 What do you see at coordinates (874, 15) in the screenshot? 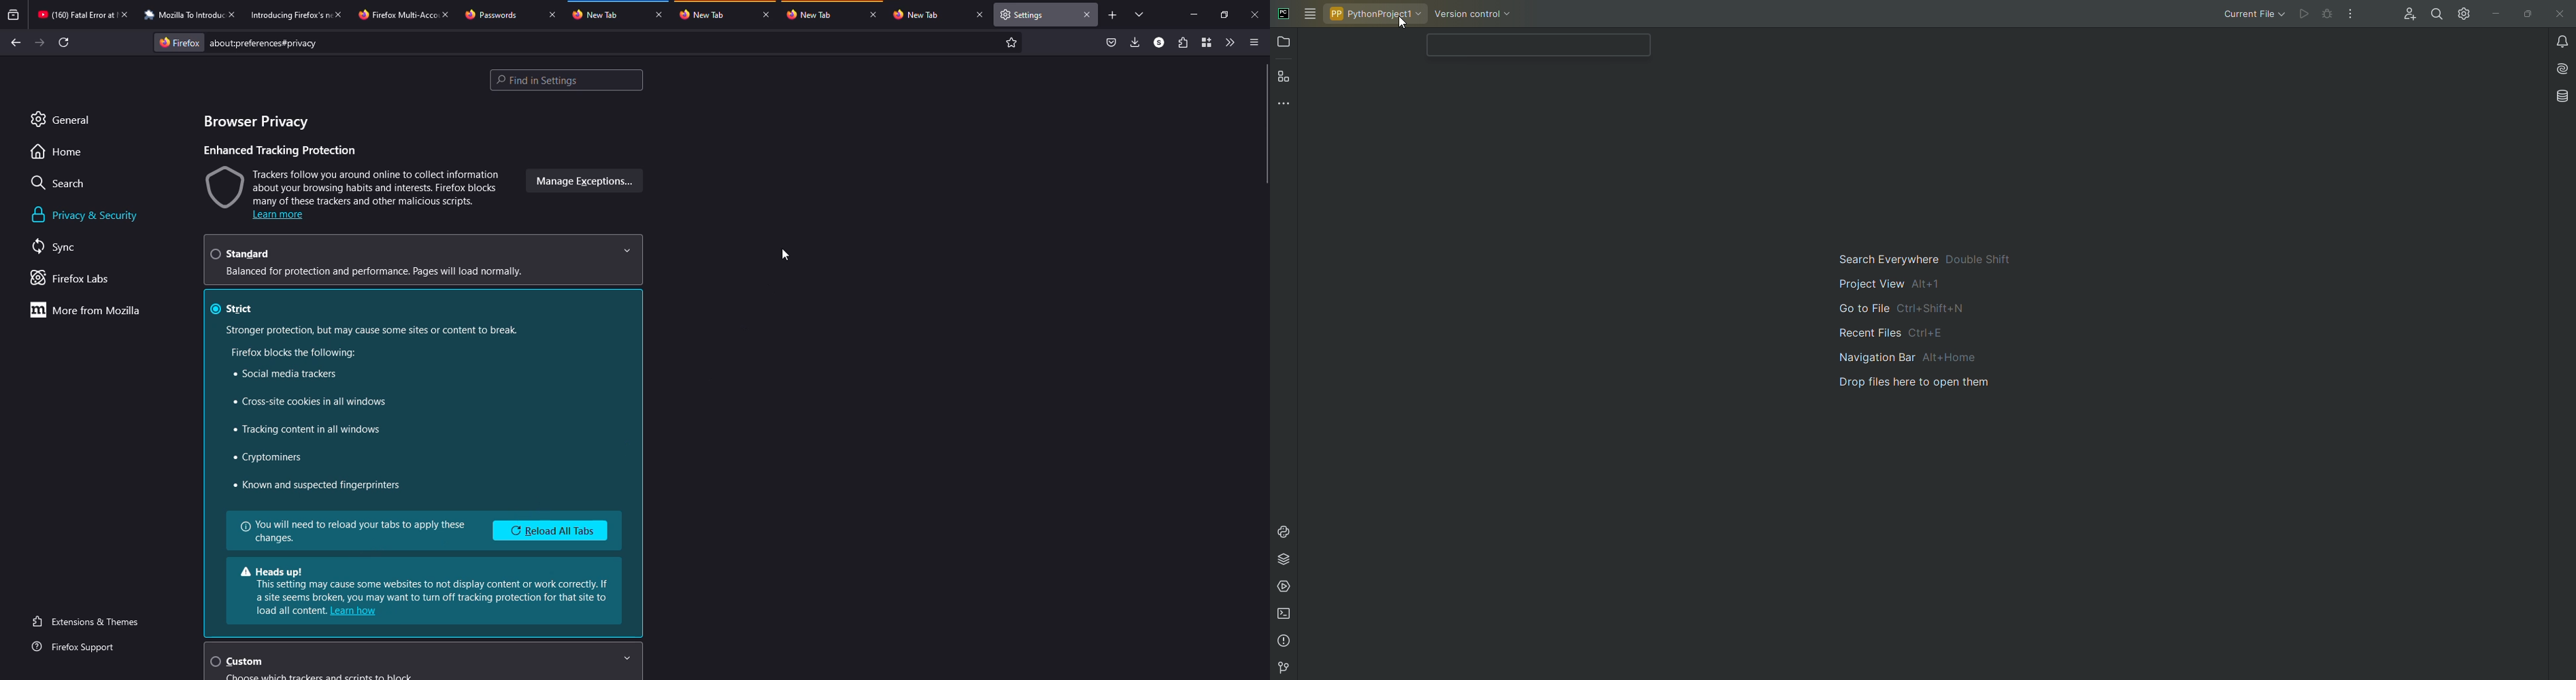
I see `close` at bounding box center [874, 15].